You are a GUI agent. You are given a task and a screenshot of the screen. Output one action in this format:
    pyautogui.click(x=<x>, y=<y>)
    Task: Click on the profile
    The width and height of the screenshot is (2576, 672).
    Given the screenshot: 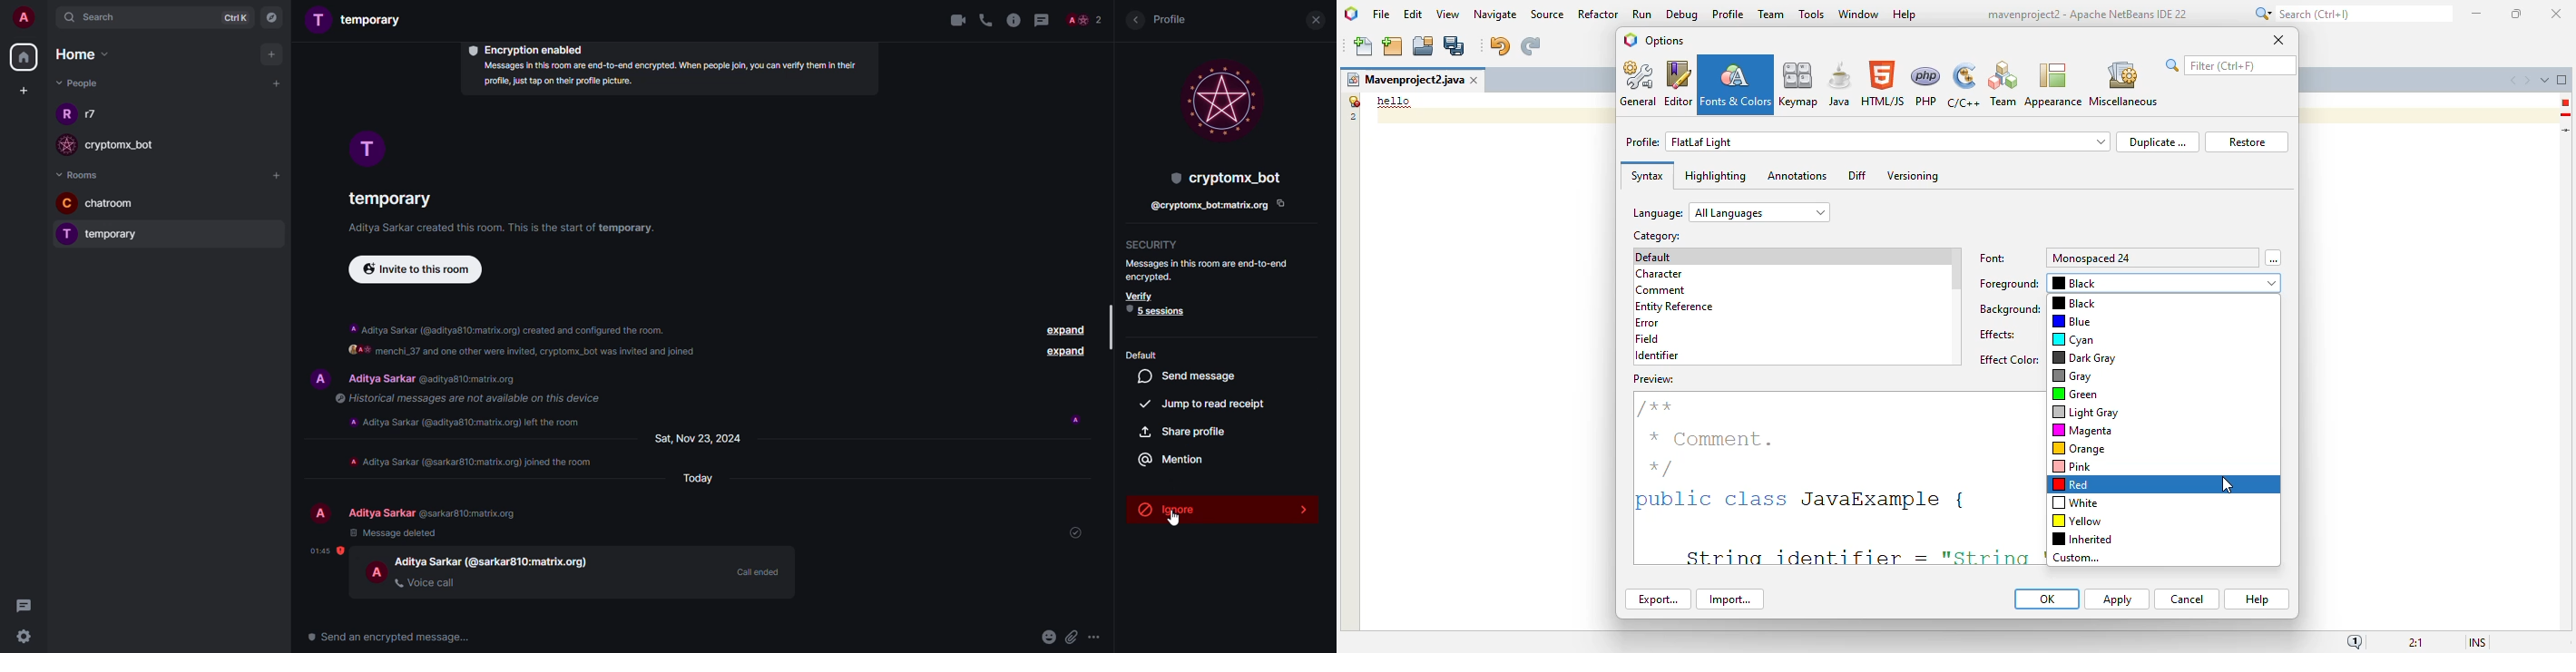 What is the action you would take?
    pyautogui.click(x=68, y=203)
    